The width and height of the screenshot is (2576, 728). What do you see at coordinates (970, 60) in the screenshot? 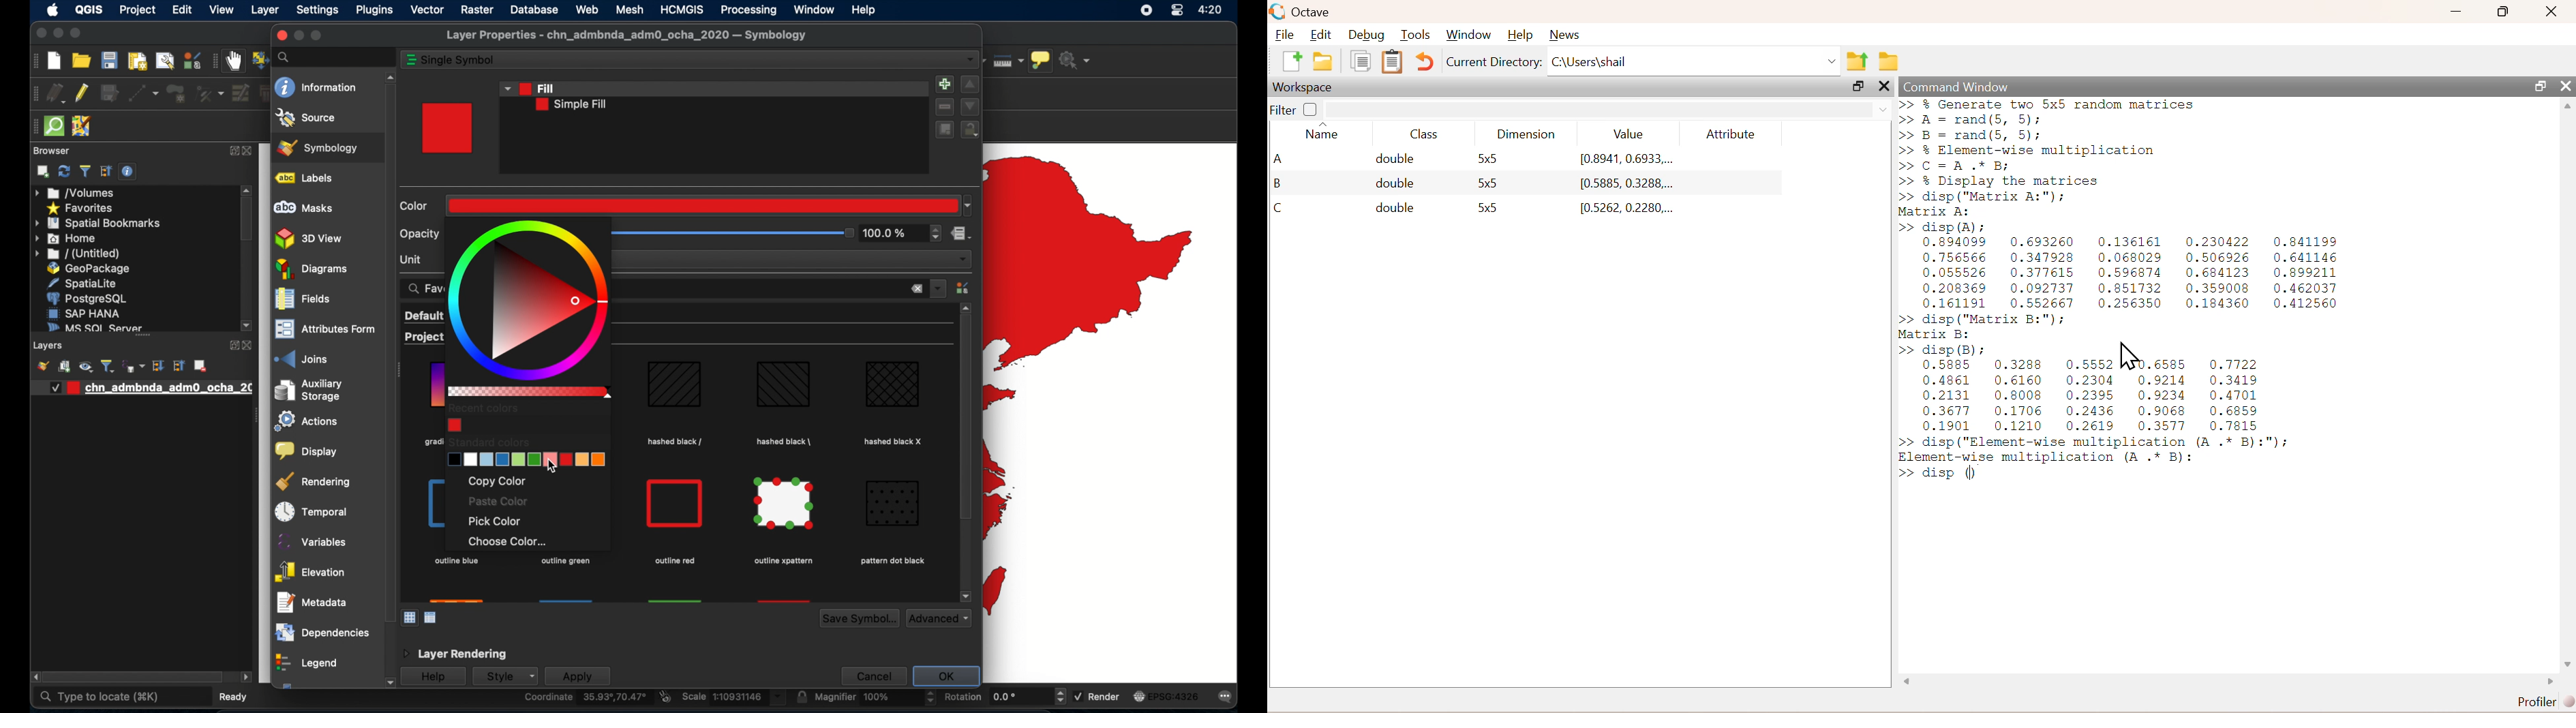
I see `single symbol dropdown menu` at bounding box center [970, 60].